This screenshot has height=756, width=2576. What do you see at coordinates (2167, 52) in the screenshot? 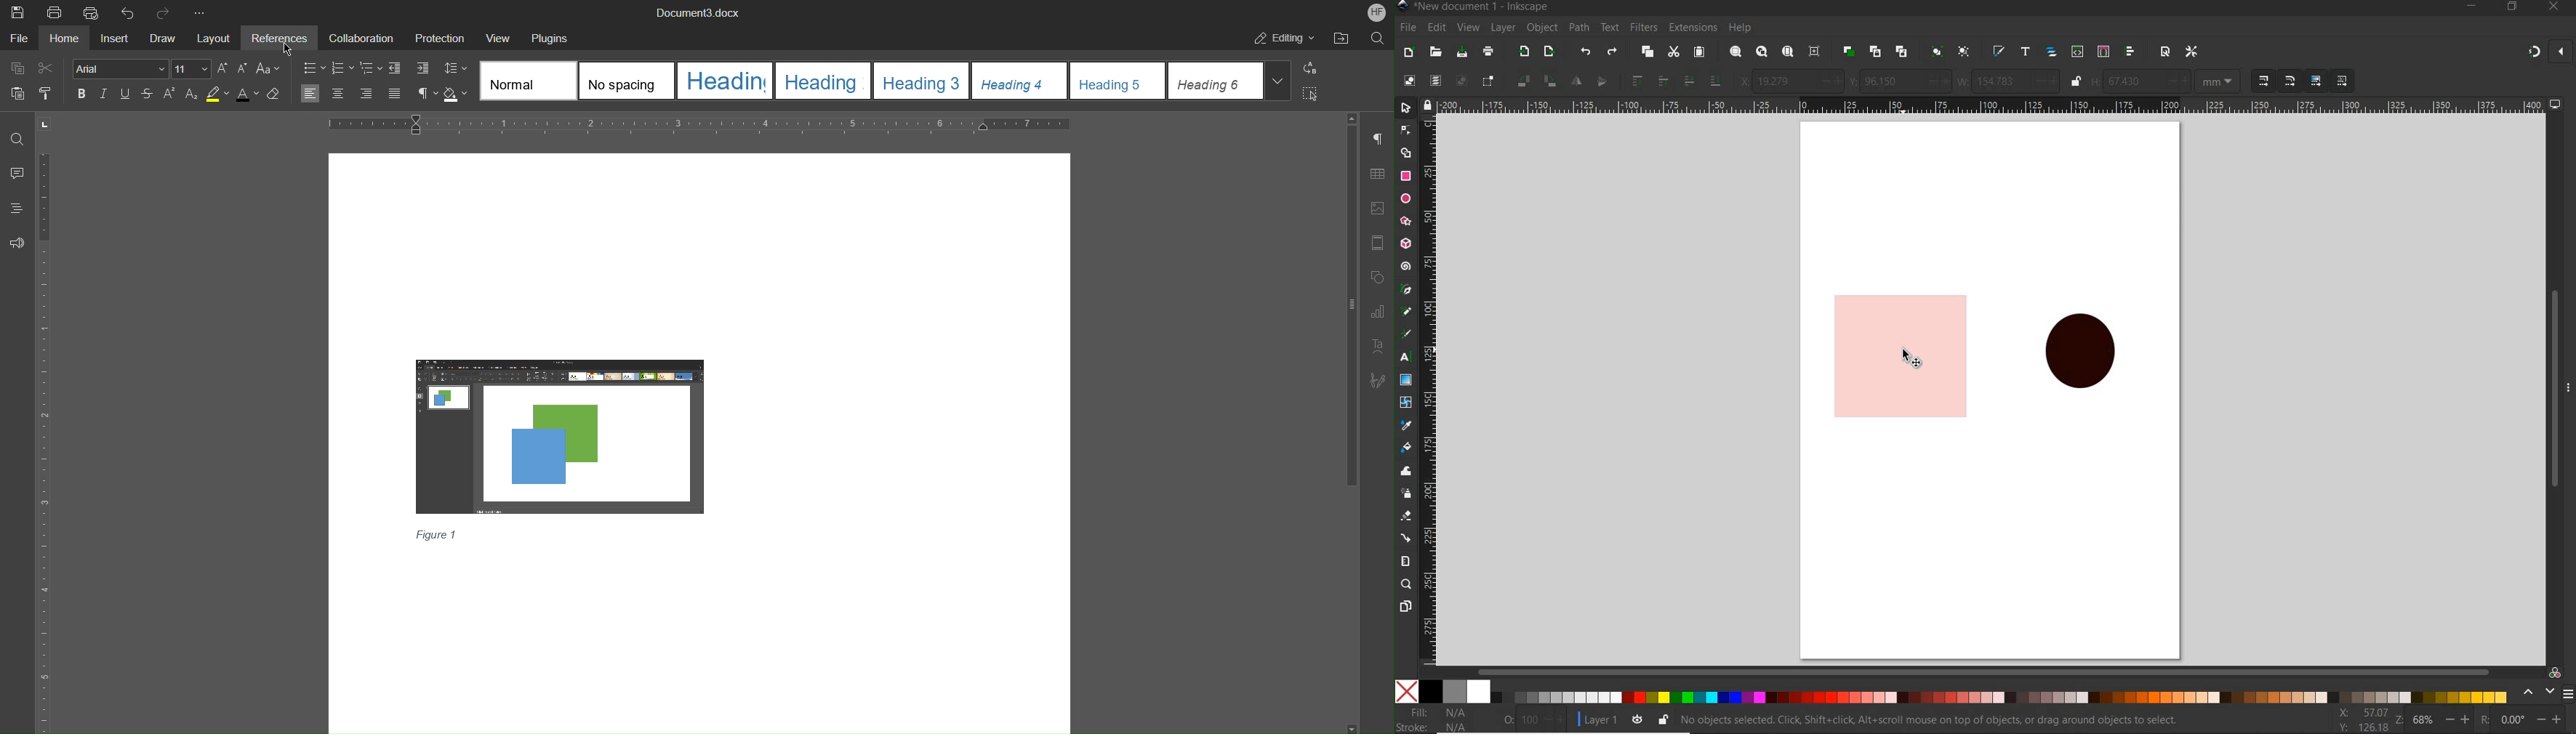
I see `open document proper` at bounding box center [2167, 52].